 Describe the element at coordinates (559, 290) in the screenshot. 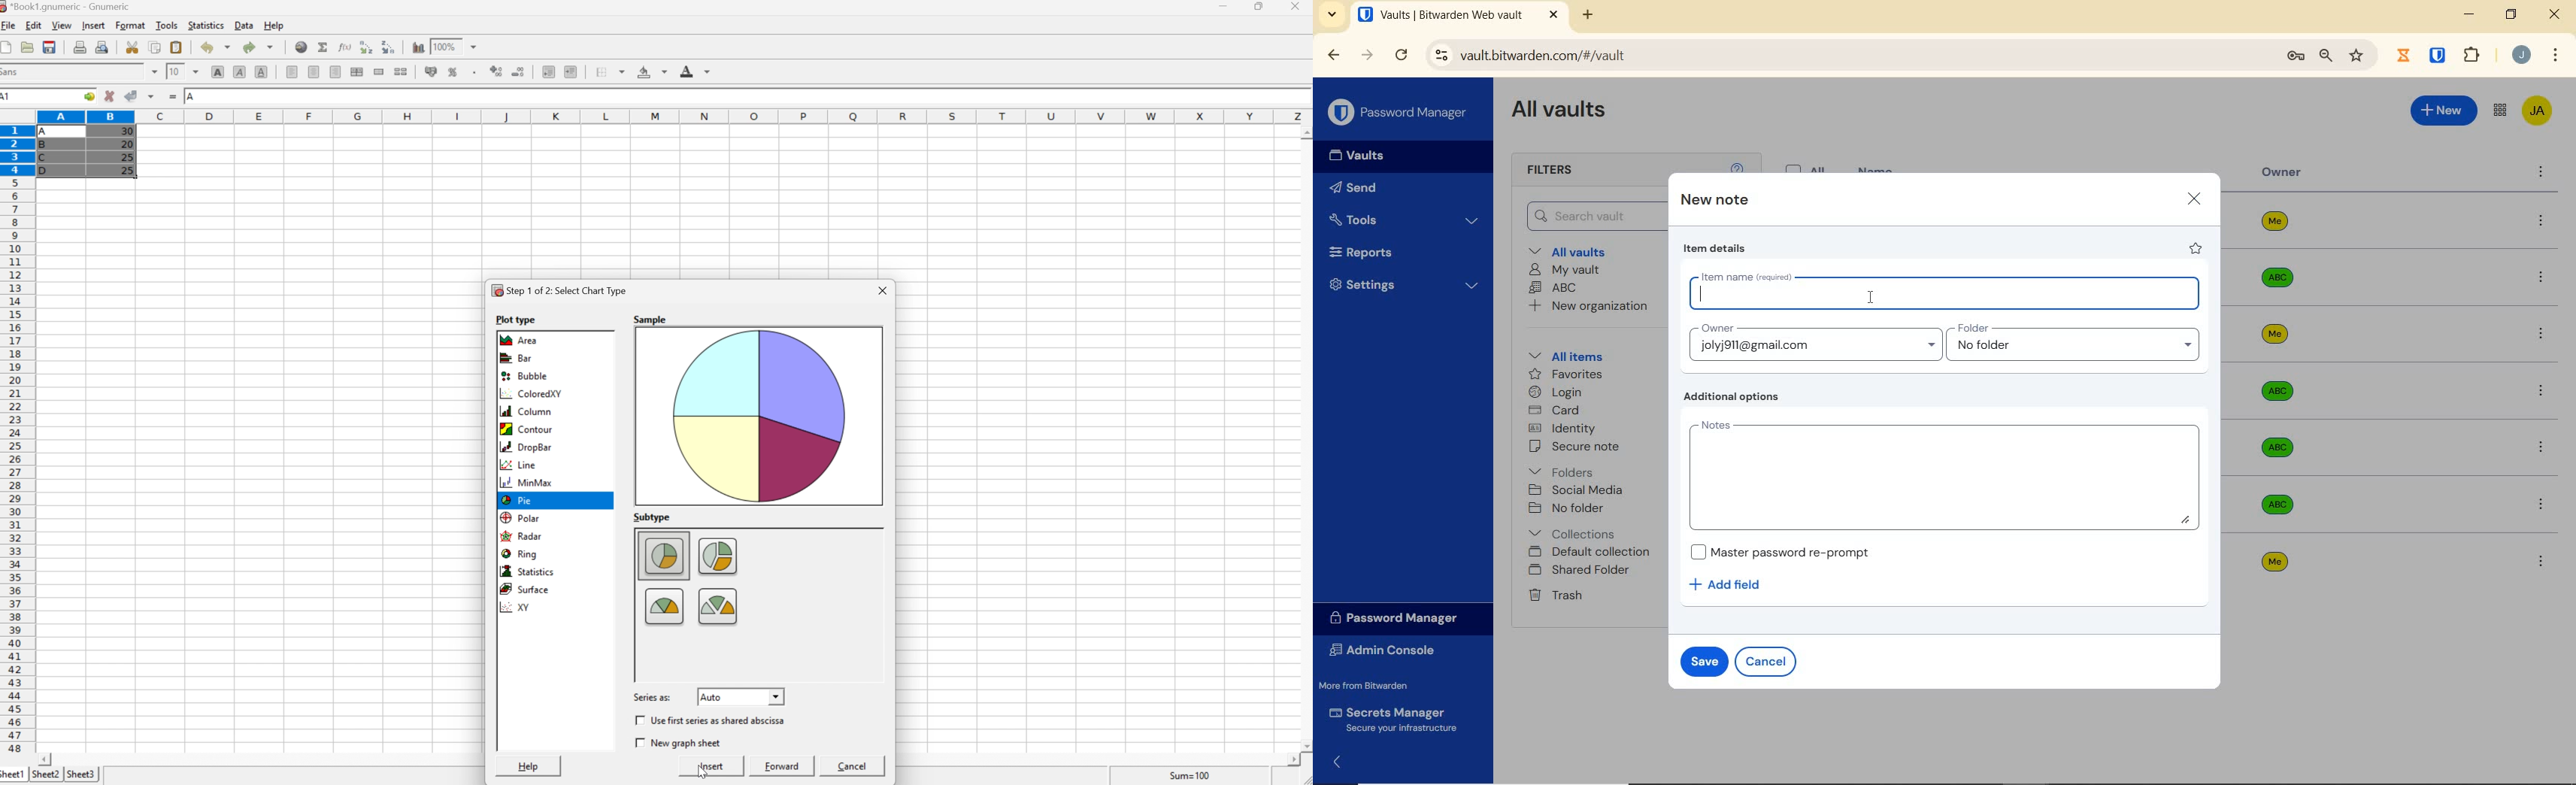

I see `Step 1 of 2: Select Chart Type` at that location.